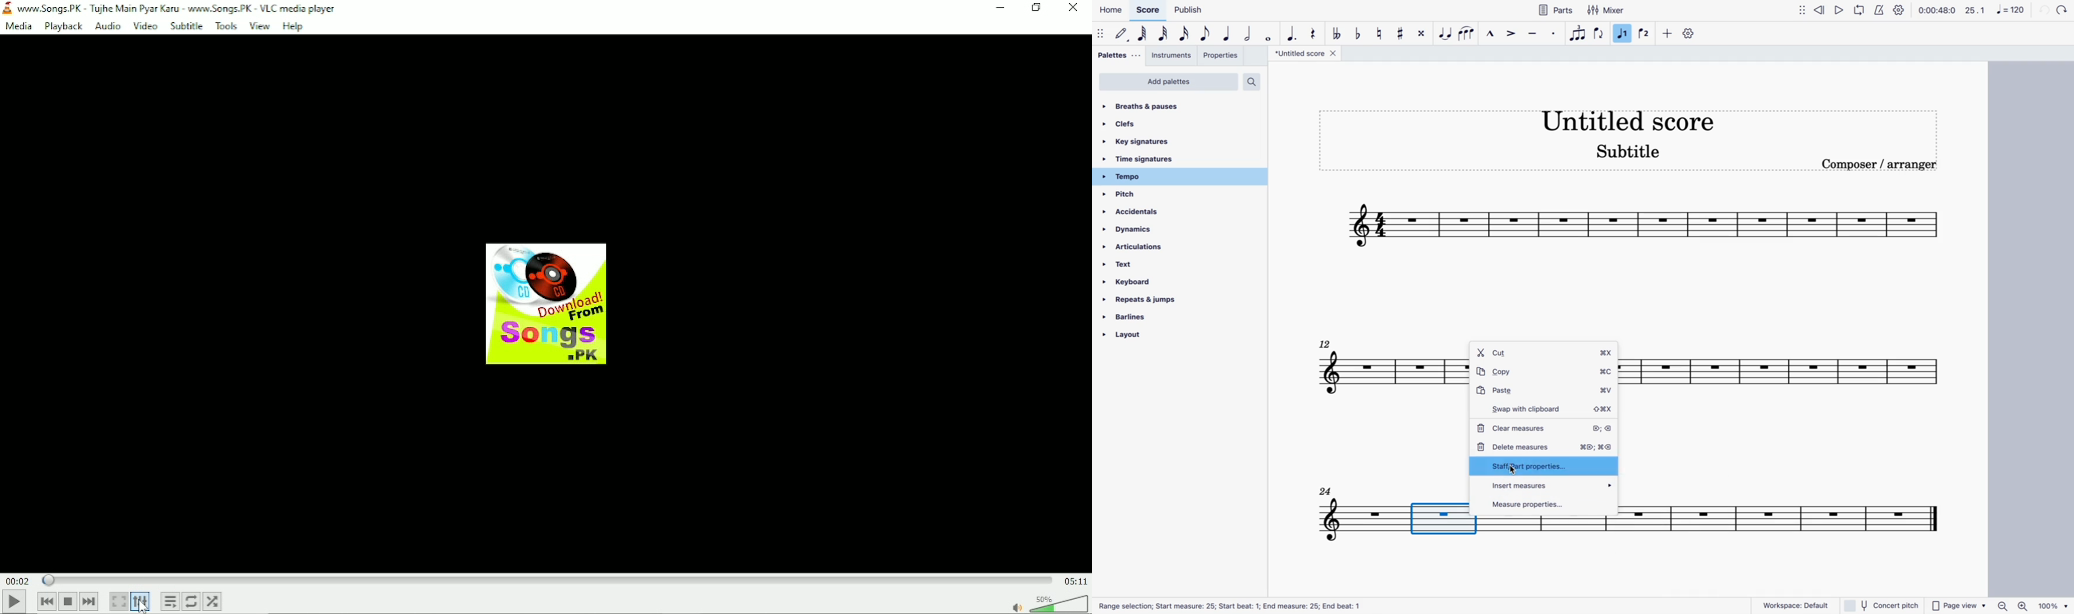  Describe the element at coordinates (1145, 160) in the screenshot. I see `time signatures` at that location.